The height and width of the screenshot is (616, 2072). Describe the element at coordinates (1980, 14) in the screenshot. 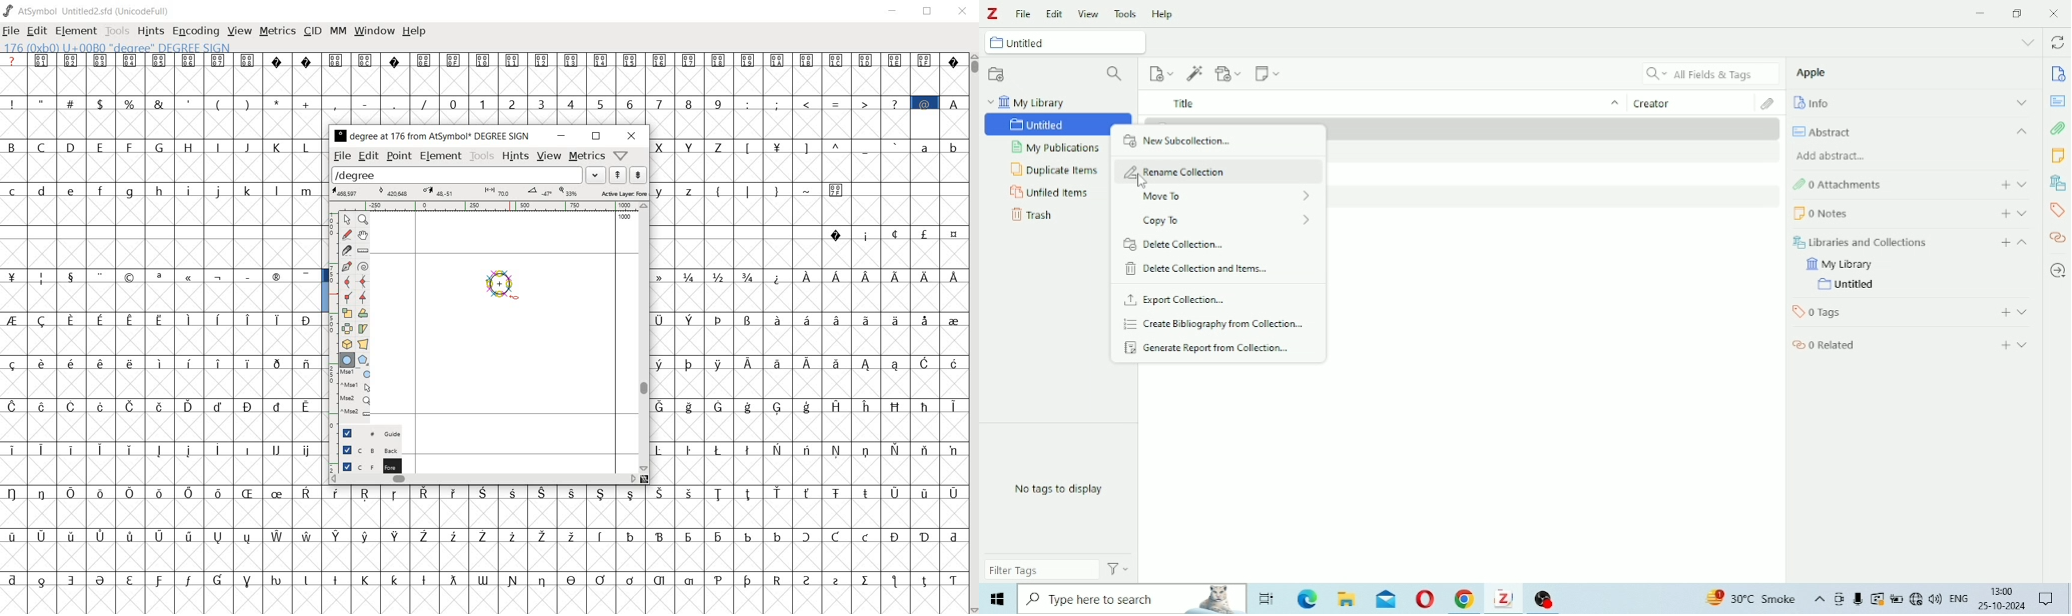

I see `Minimize` at that location.